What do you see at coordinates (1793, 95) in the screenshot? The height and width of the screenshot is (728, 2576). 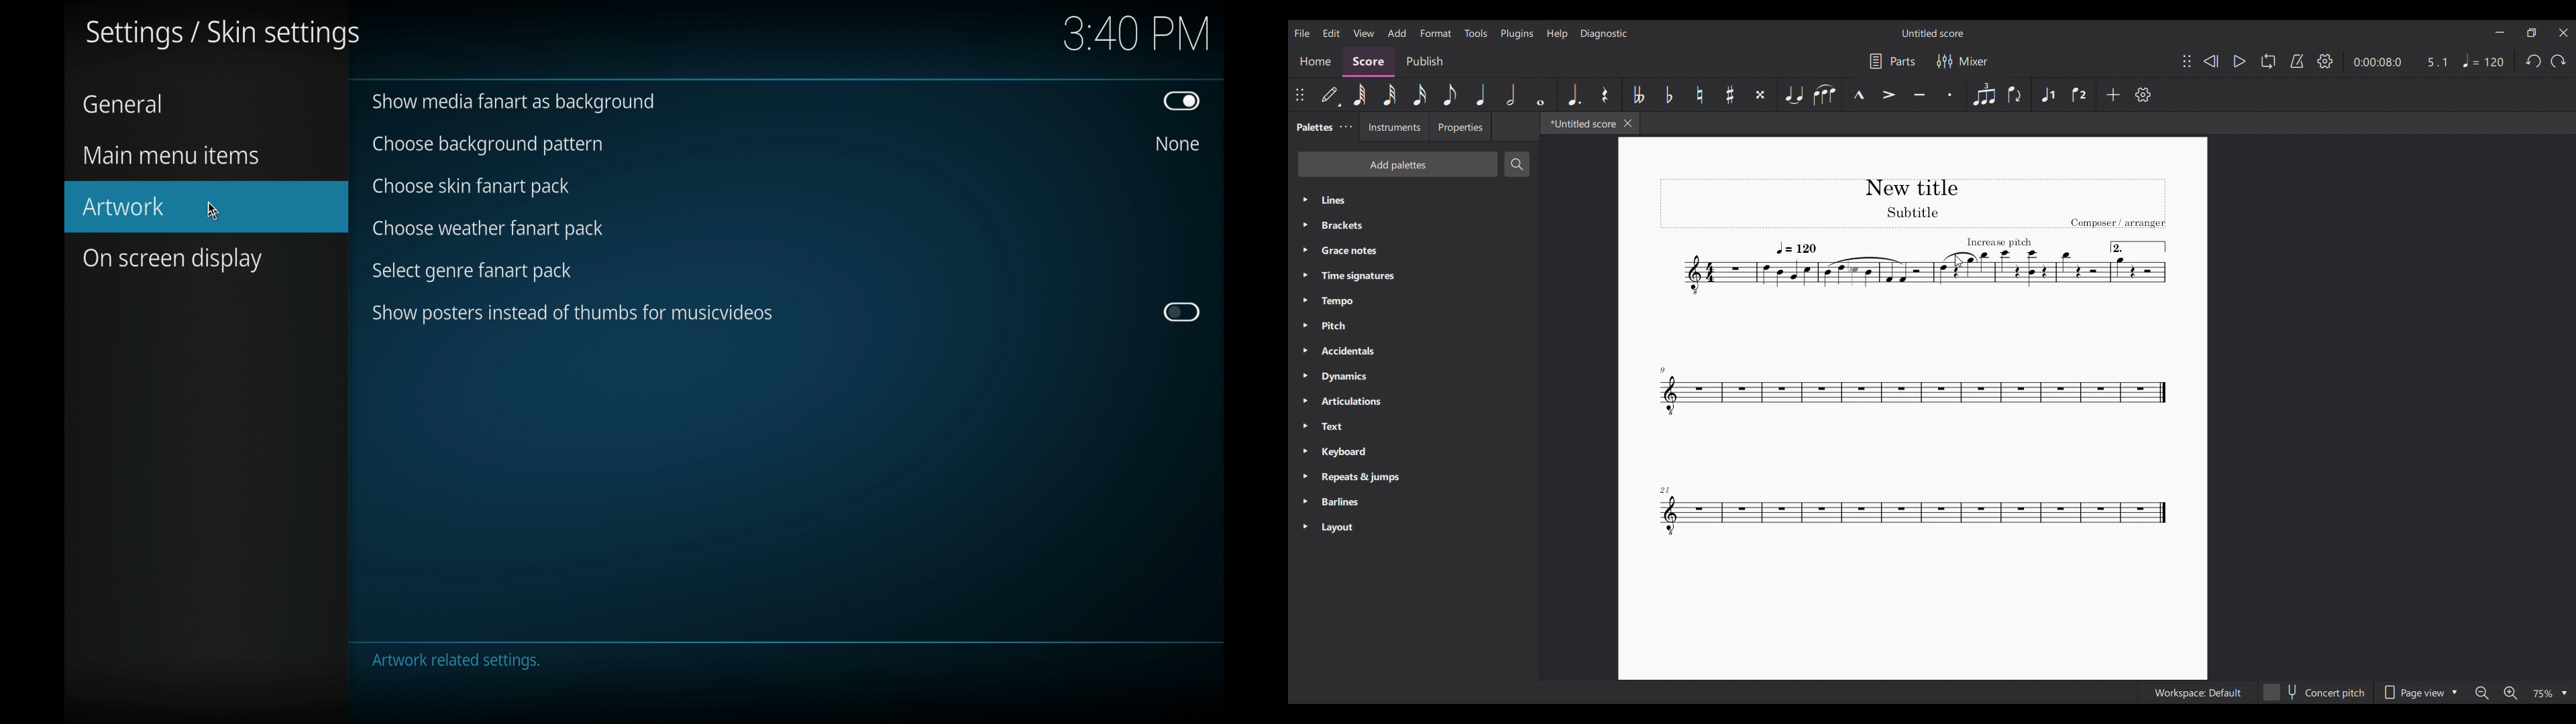 I see `Tie` at bounding box center [1793, 95].